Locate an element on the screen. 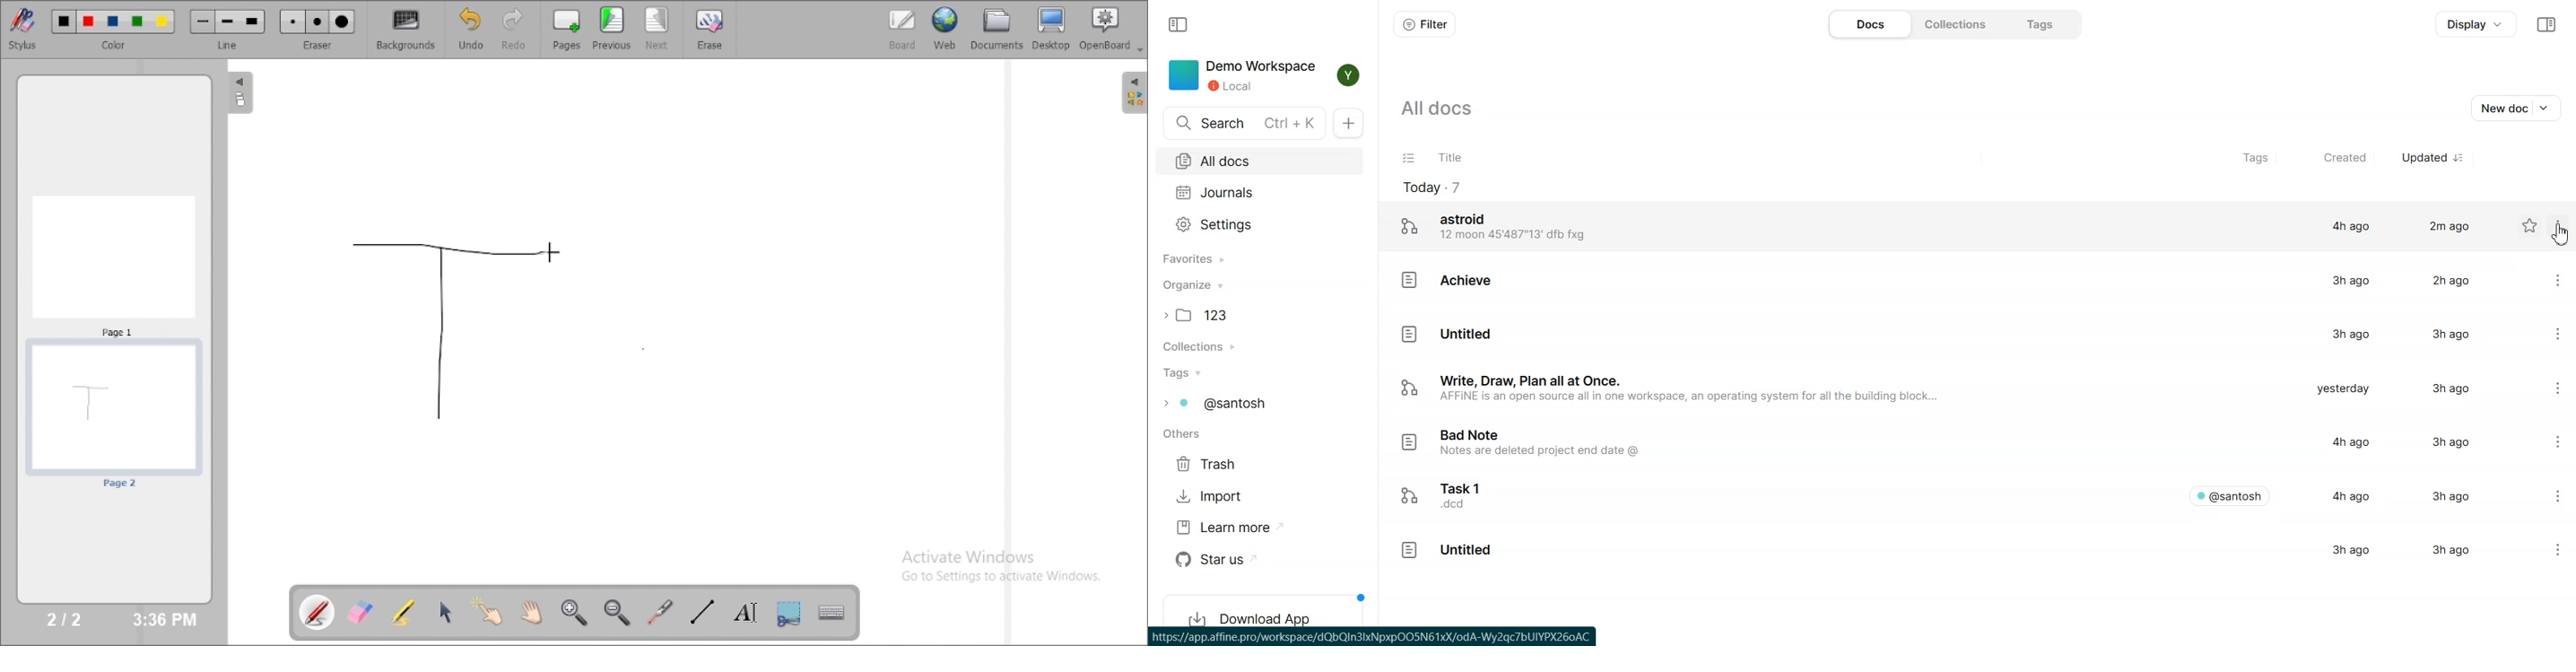 Image resolution: width=2576 pixels, height=672 pixels. Tags is located at coordinates (1258, 403).